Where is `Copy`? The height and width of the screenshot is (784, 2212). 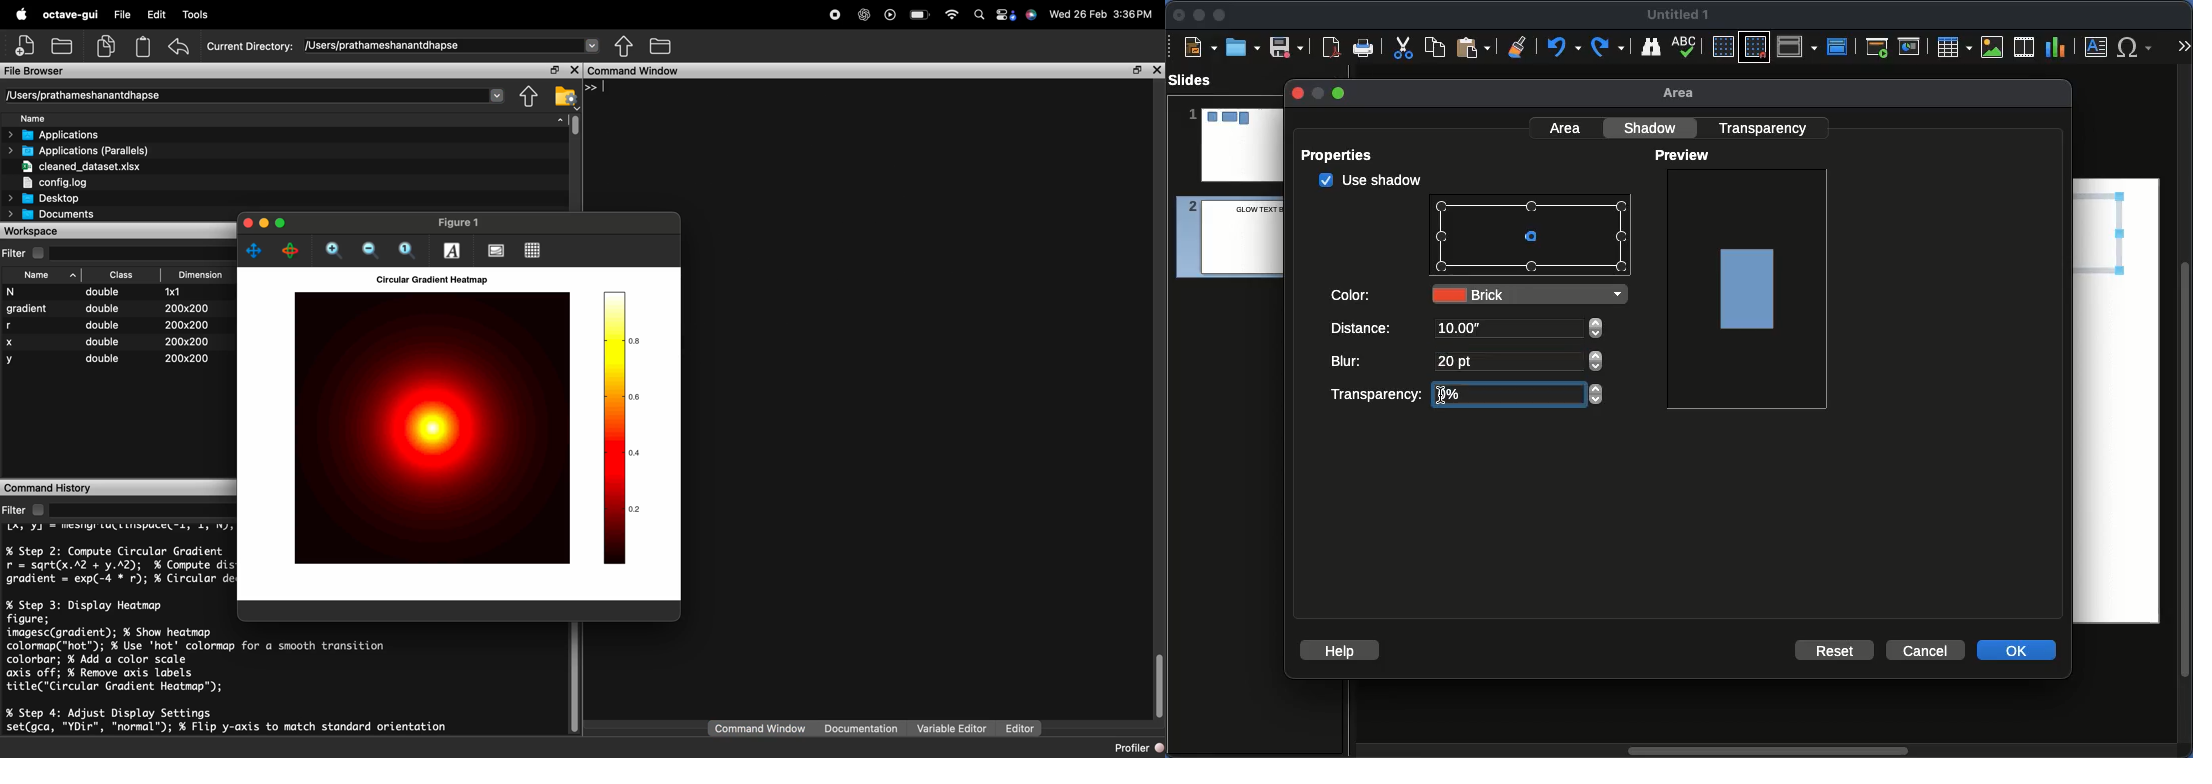
Copy is located at coordinates (1435, 46).